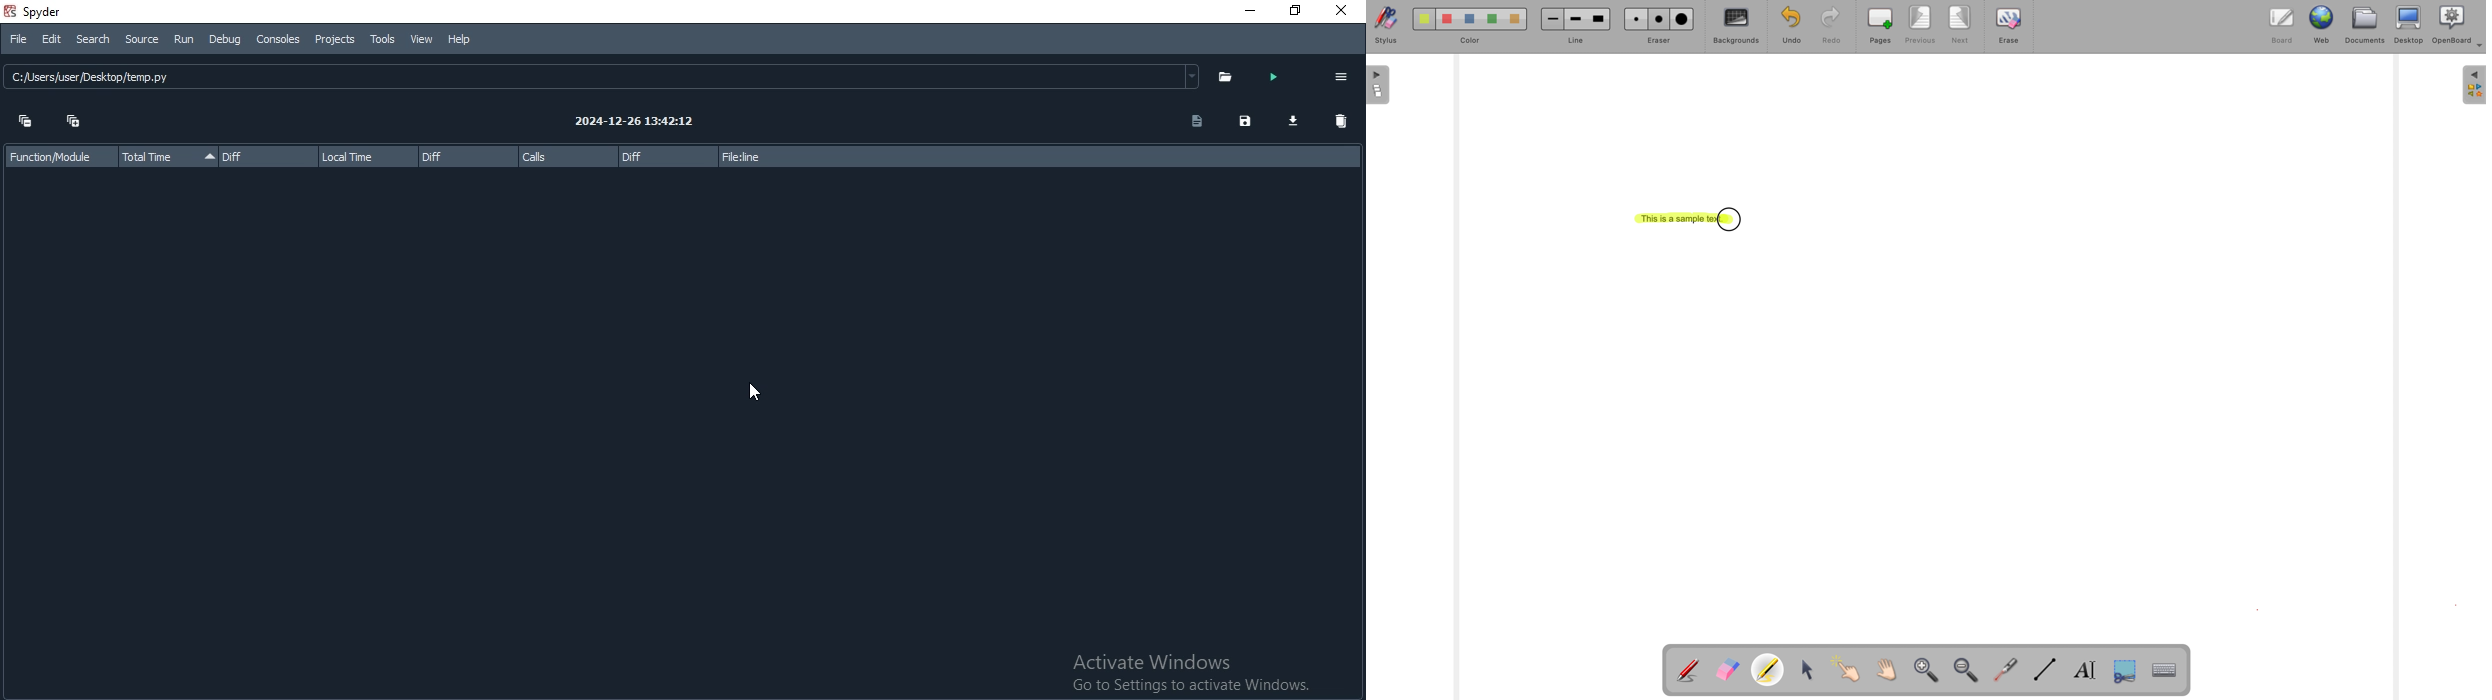  What do you see at coordinates (1341, 122) in the screenshot?
I see `delete all` at bounding box center [1341, 122].